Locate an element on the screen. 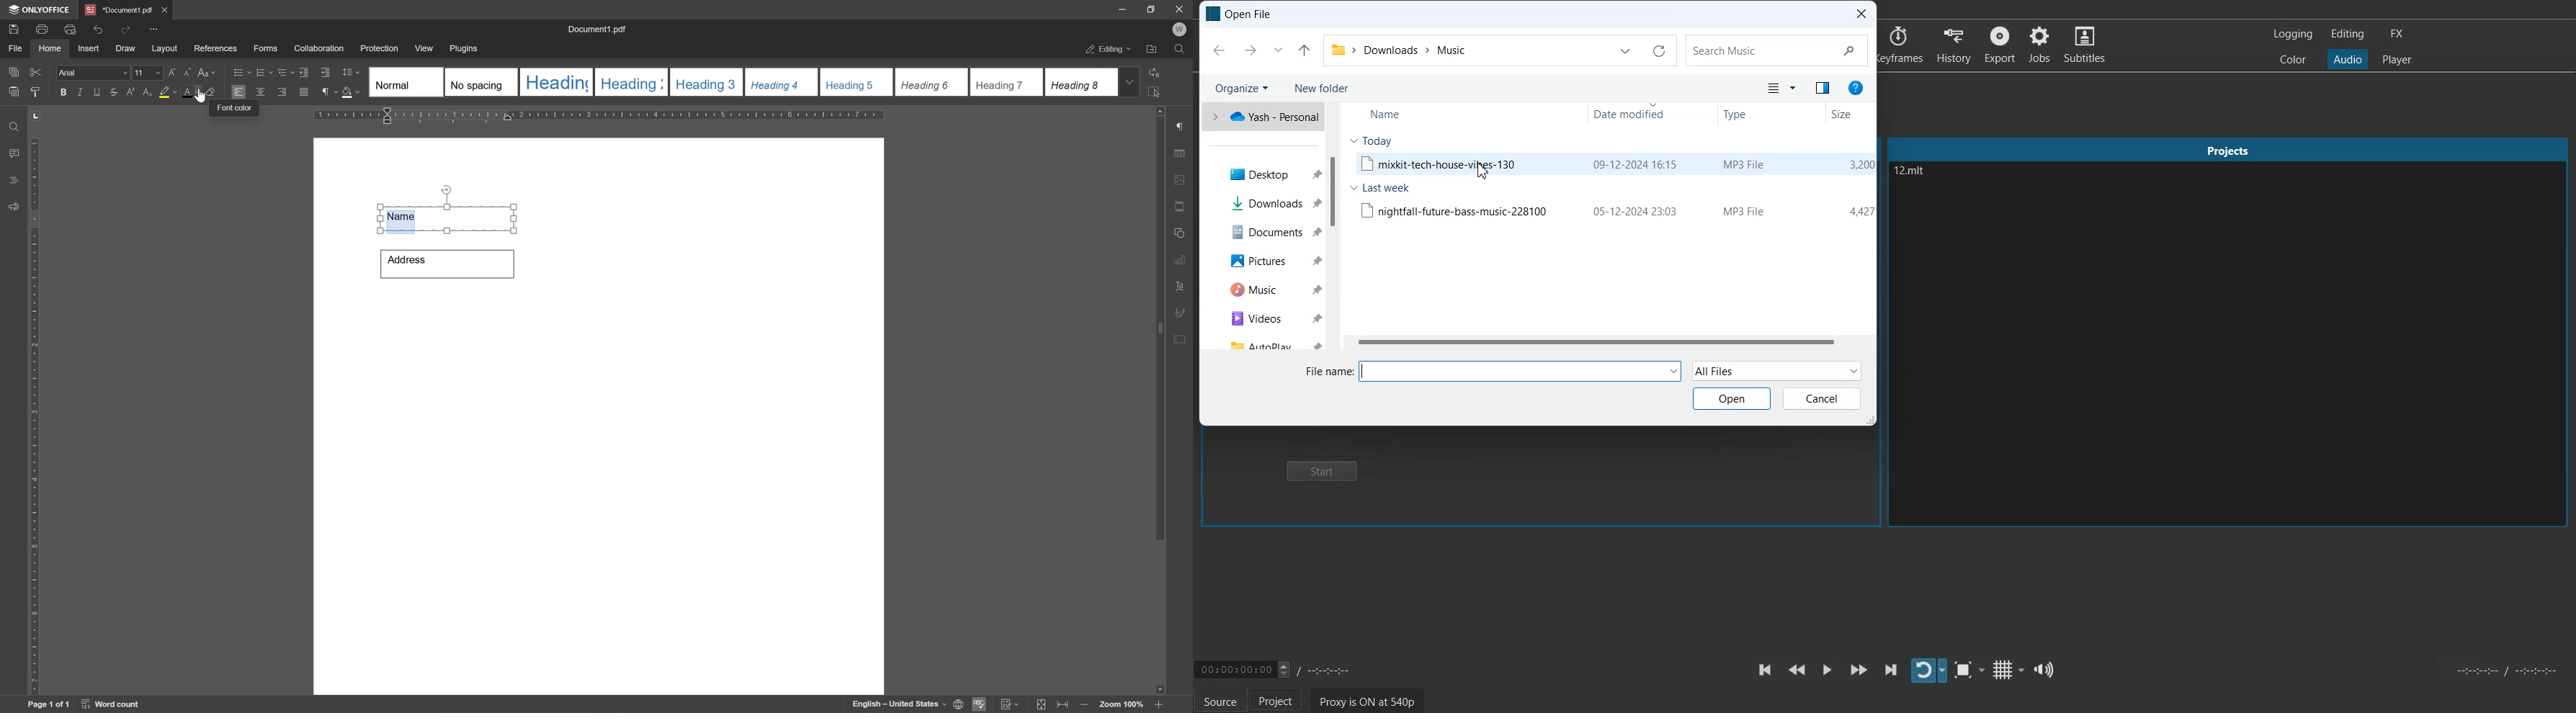 The image size is (2576, 728). increment font size is located at coordinates (172, 72).